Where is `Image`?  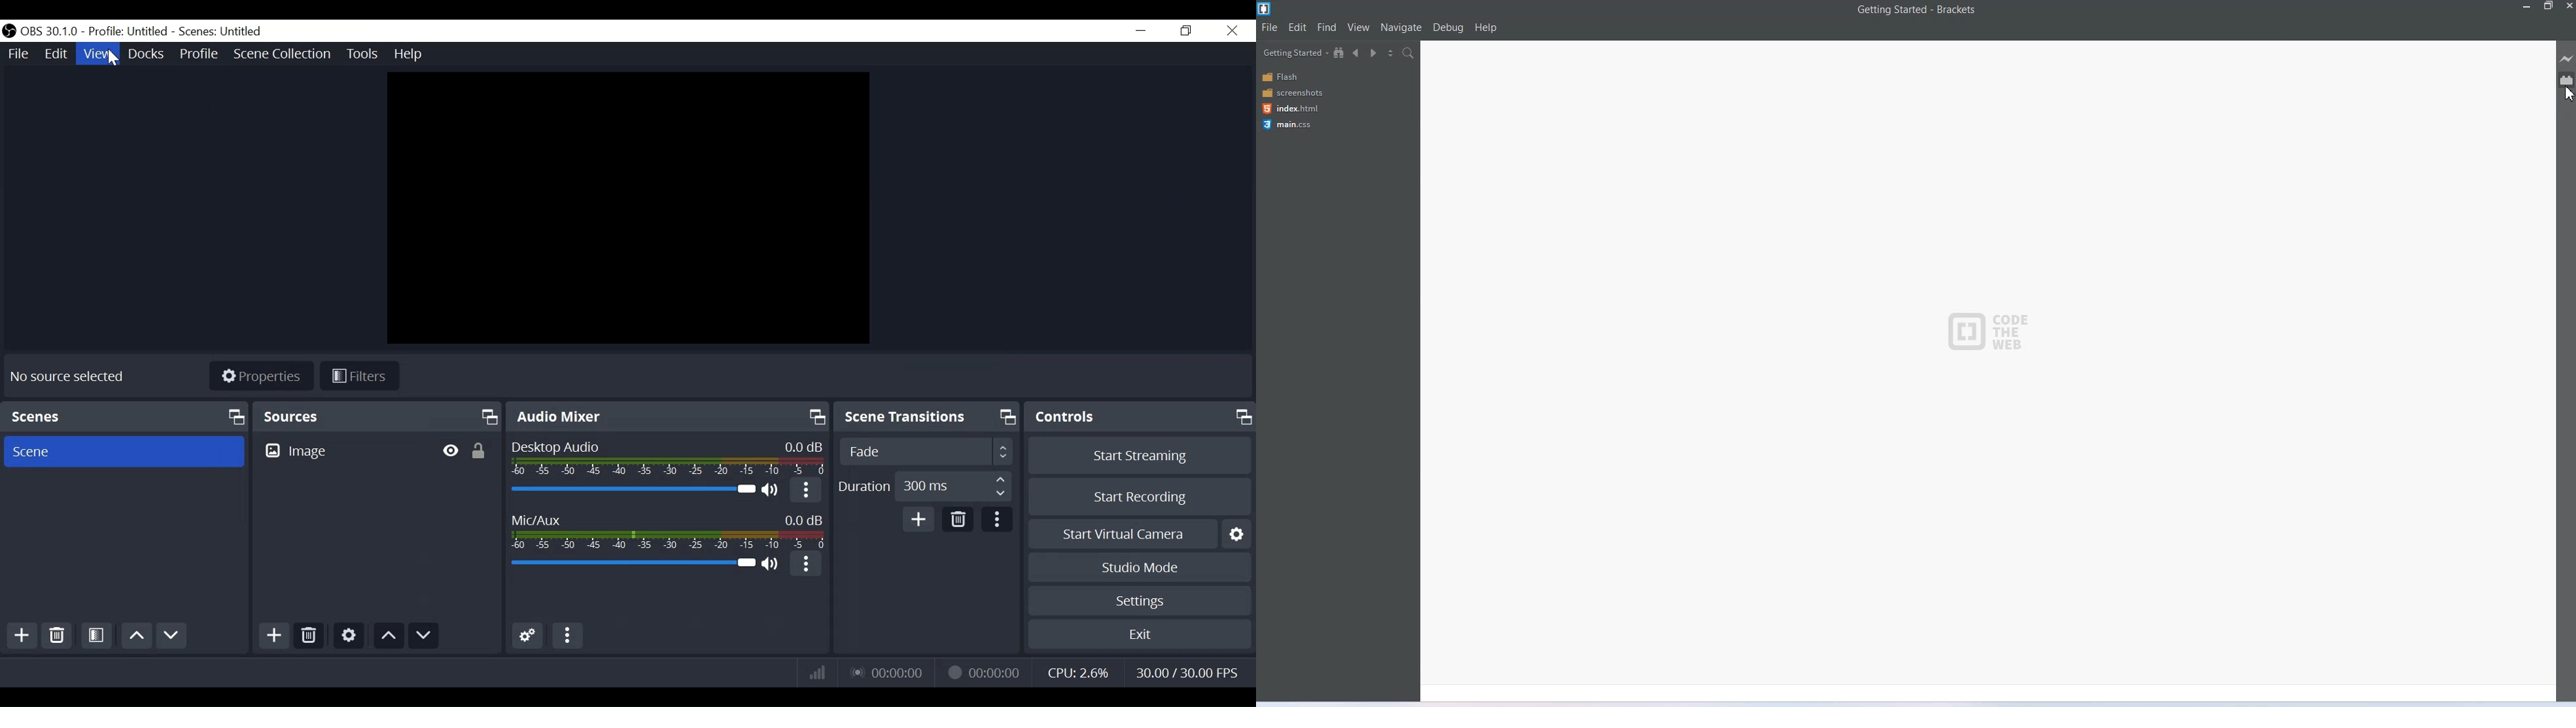
Image is located at coordinates (297, 450).